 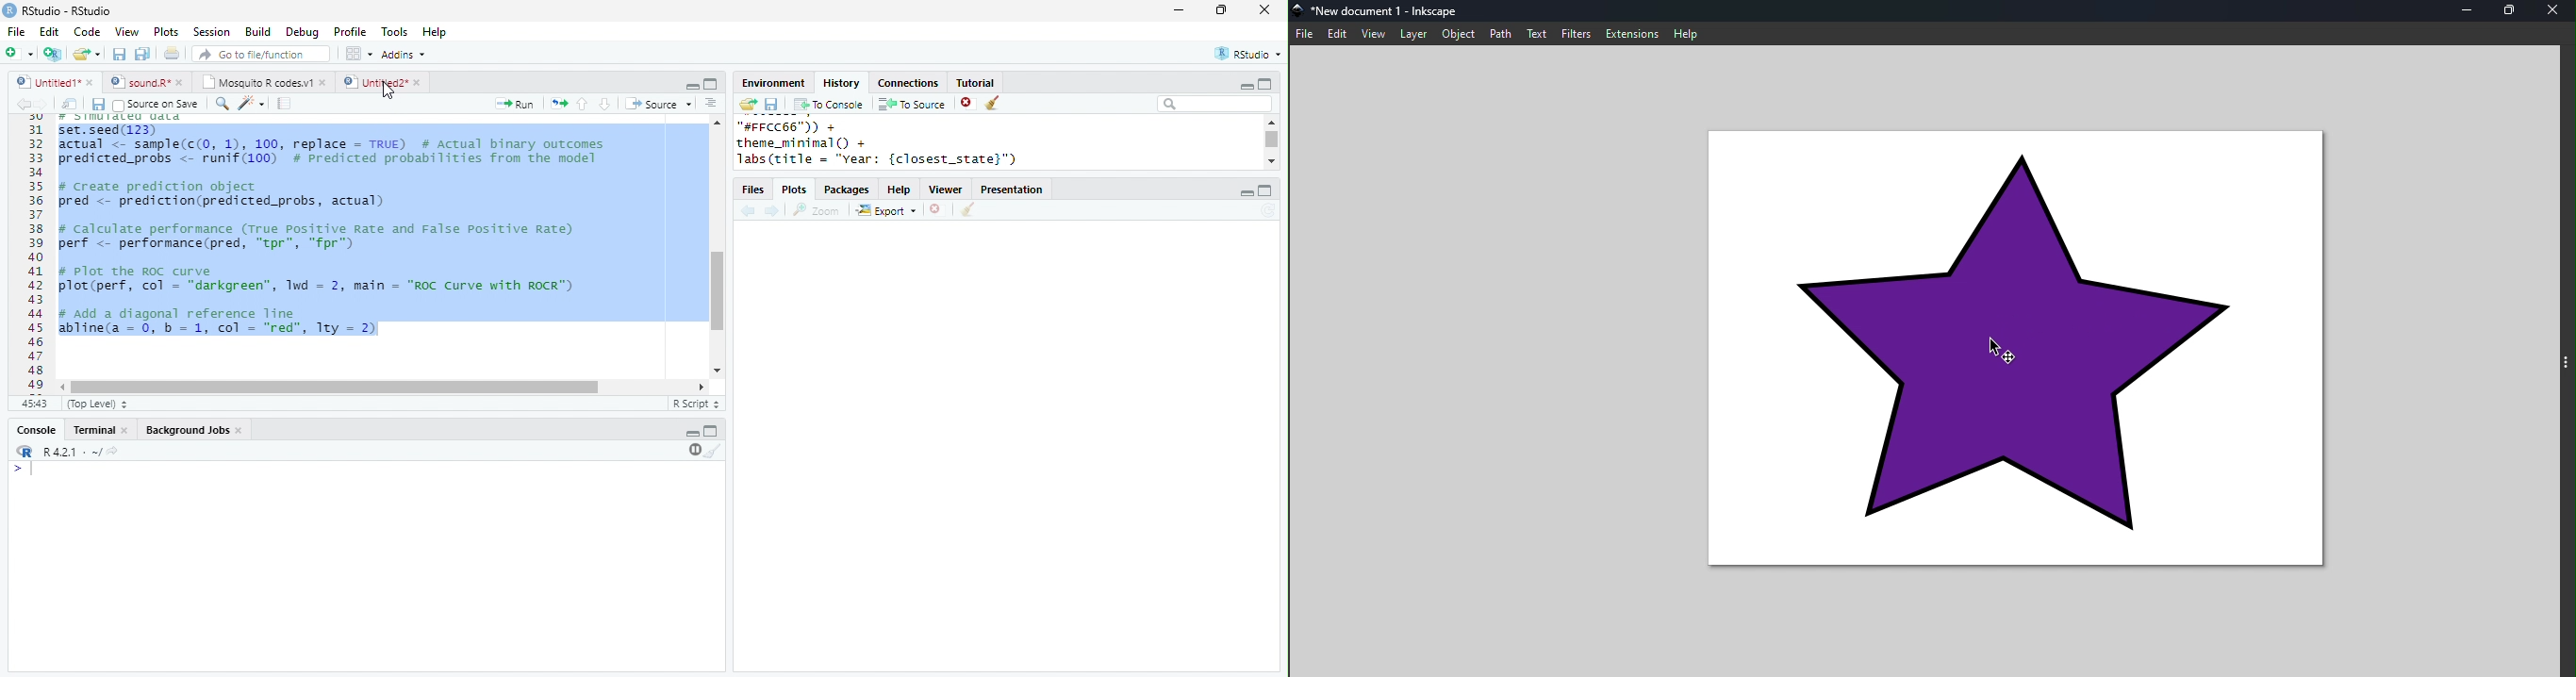 I want to click on Environment, so click(x=772, y=83).